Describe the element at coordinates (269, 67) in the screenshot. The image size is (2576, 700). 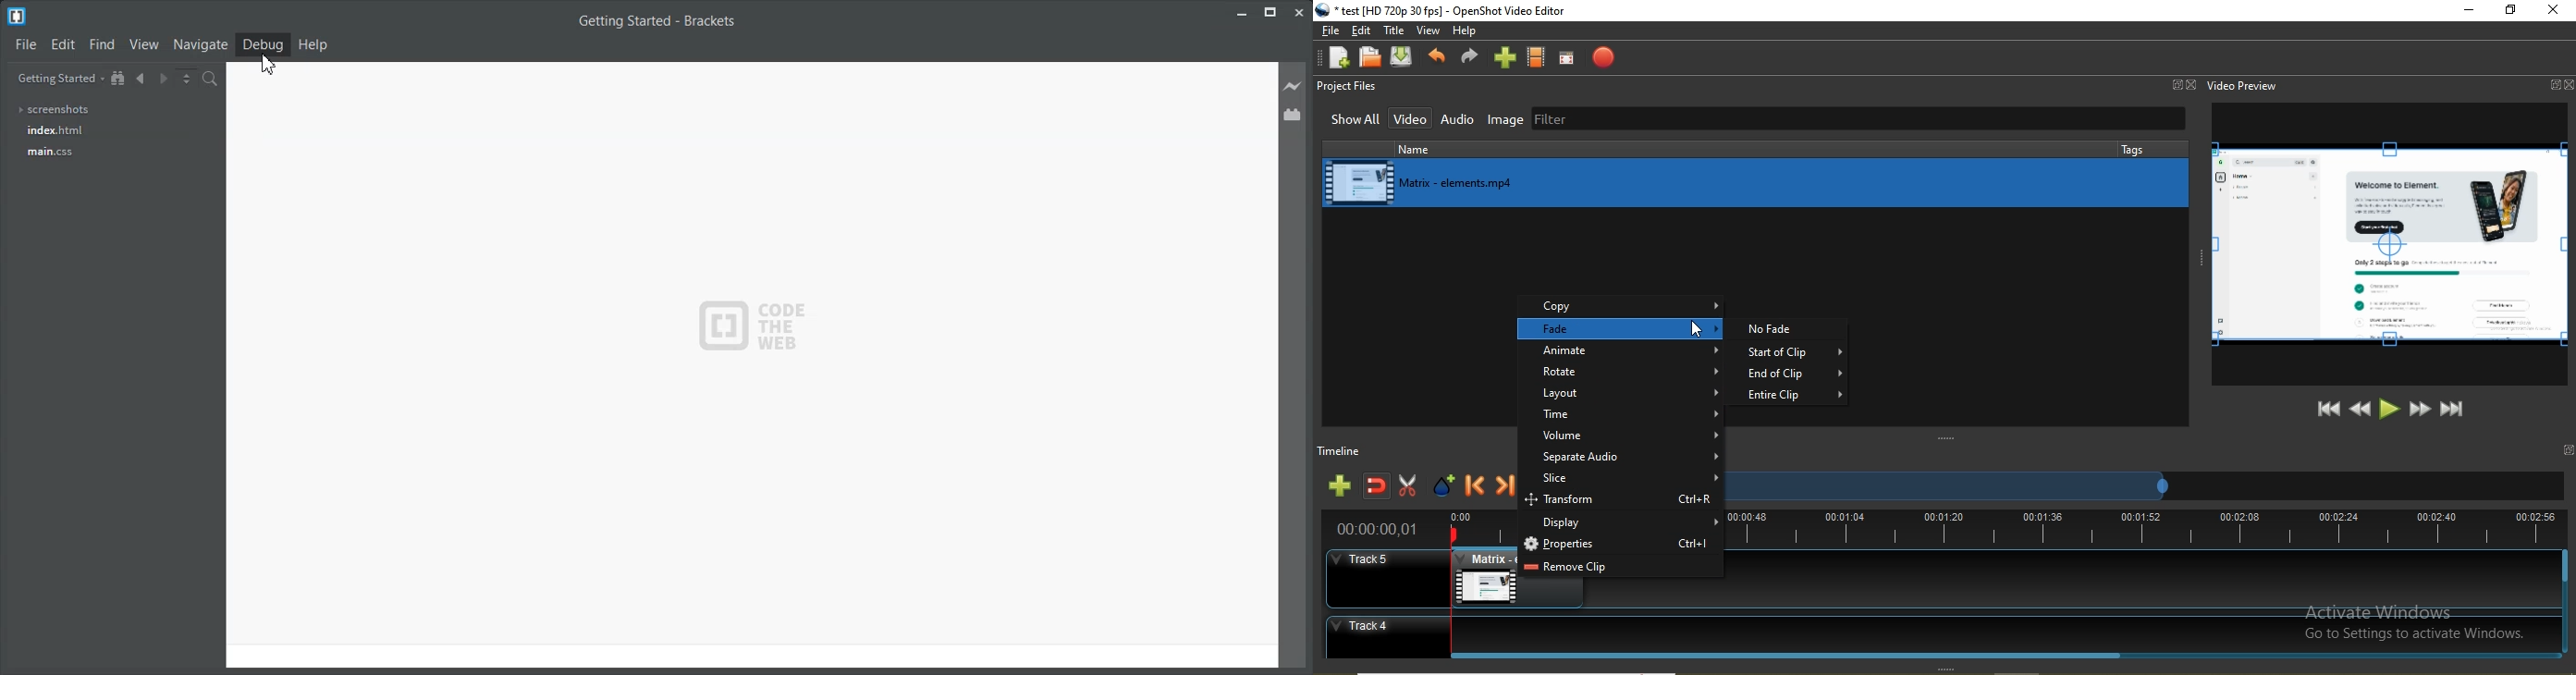
I see `cursor` at that location.